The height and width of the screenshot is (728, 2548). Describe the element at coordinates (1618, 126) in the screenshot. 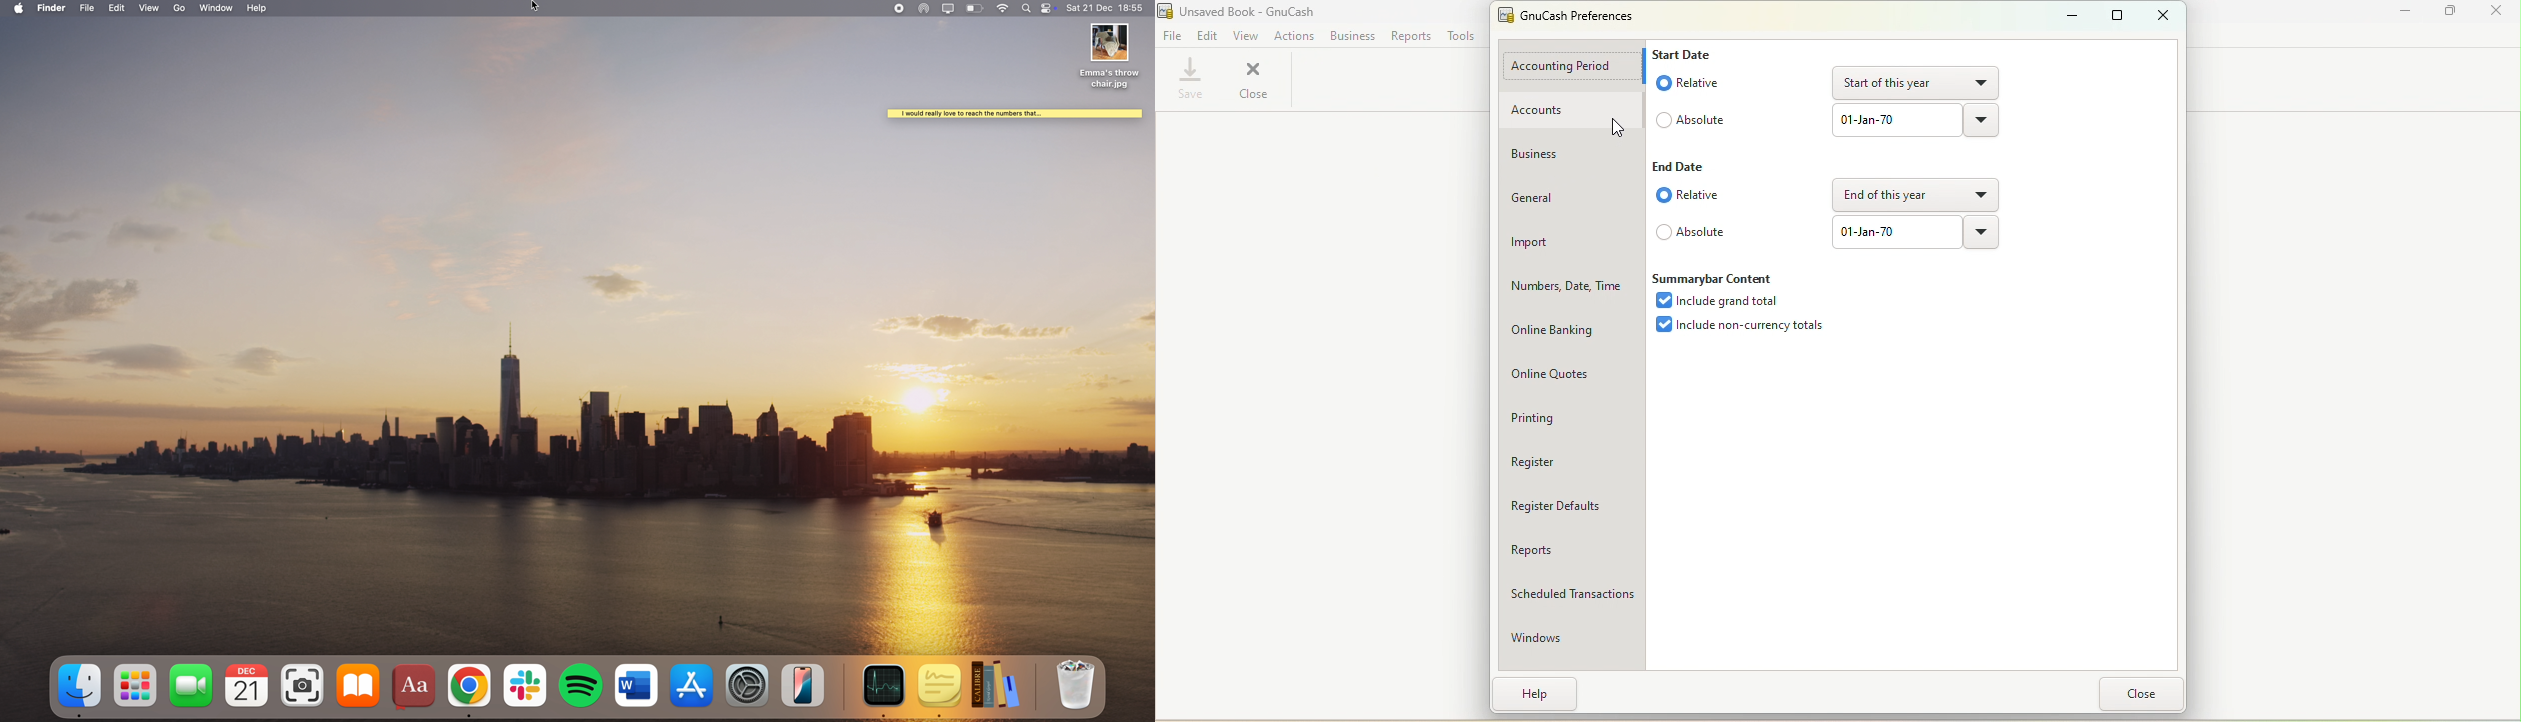

I see `cursor` at that location.